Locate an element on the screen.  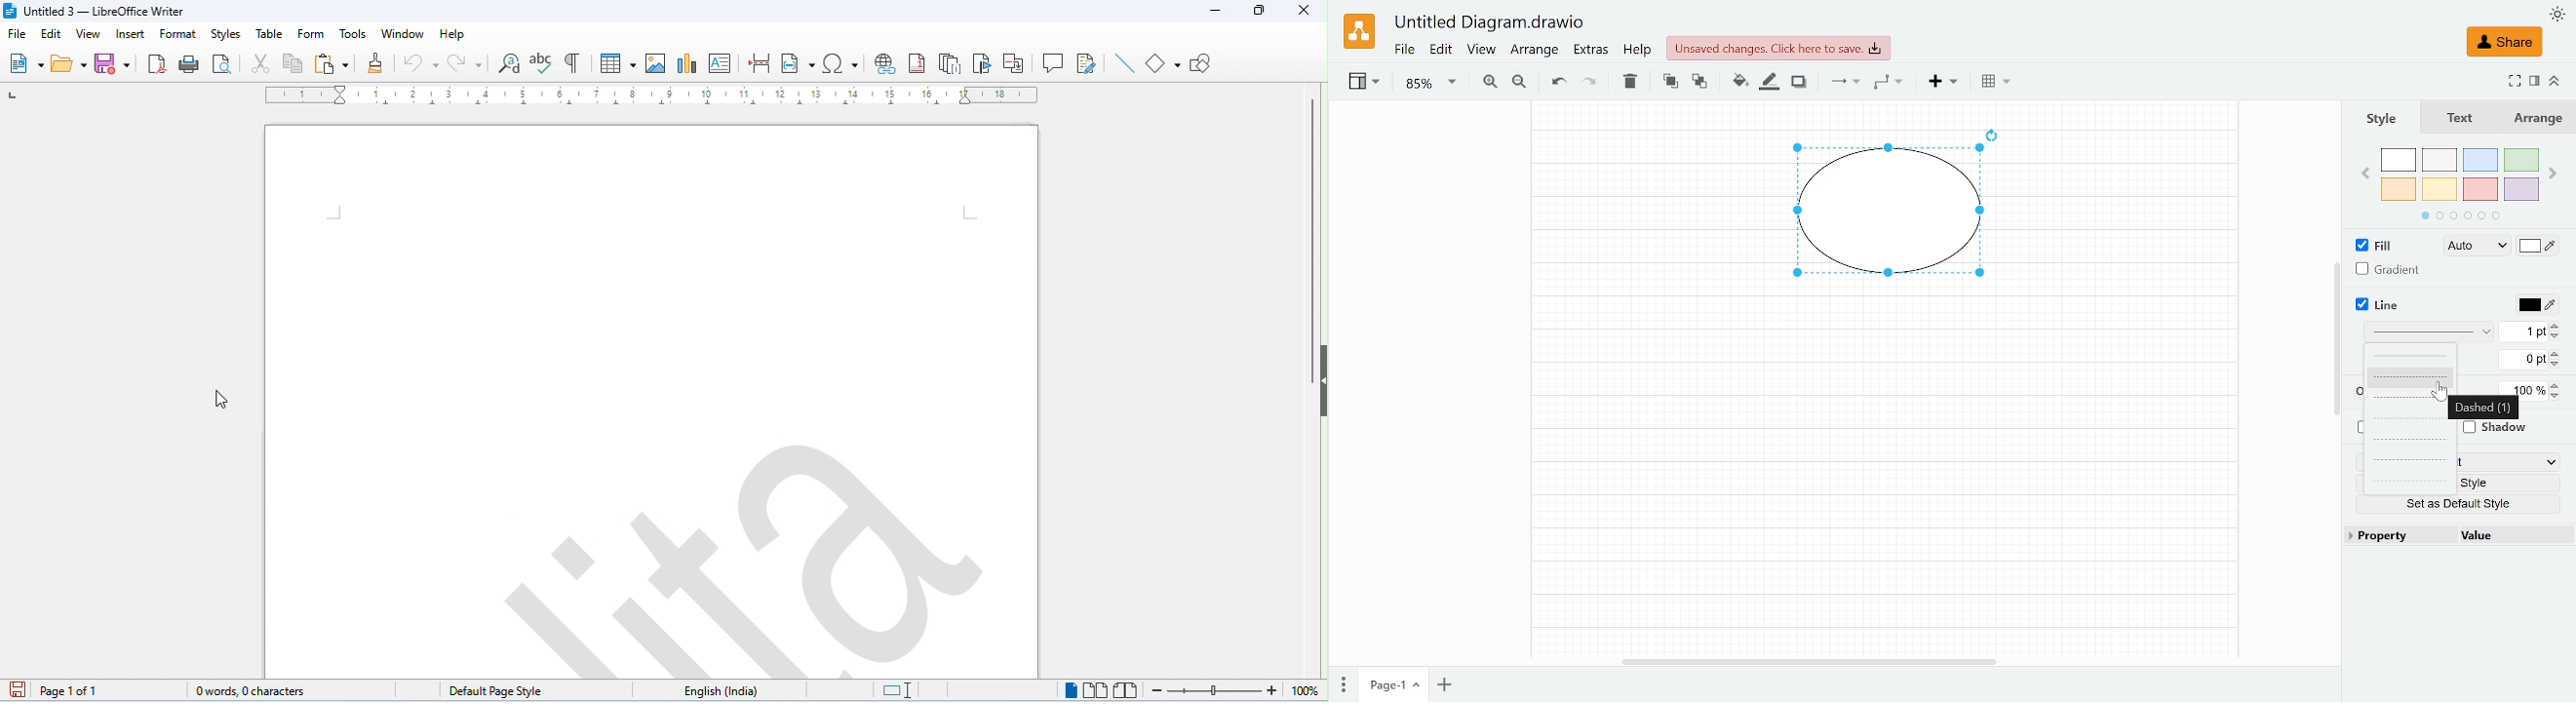
Collapse is located at coordinates (2553, 80).